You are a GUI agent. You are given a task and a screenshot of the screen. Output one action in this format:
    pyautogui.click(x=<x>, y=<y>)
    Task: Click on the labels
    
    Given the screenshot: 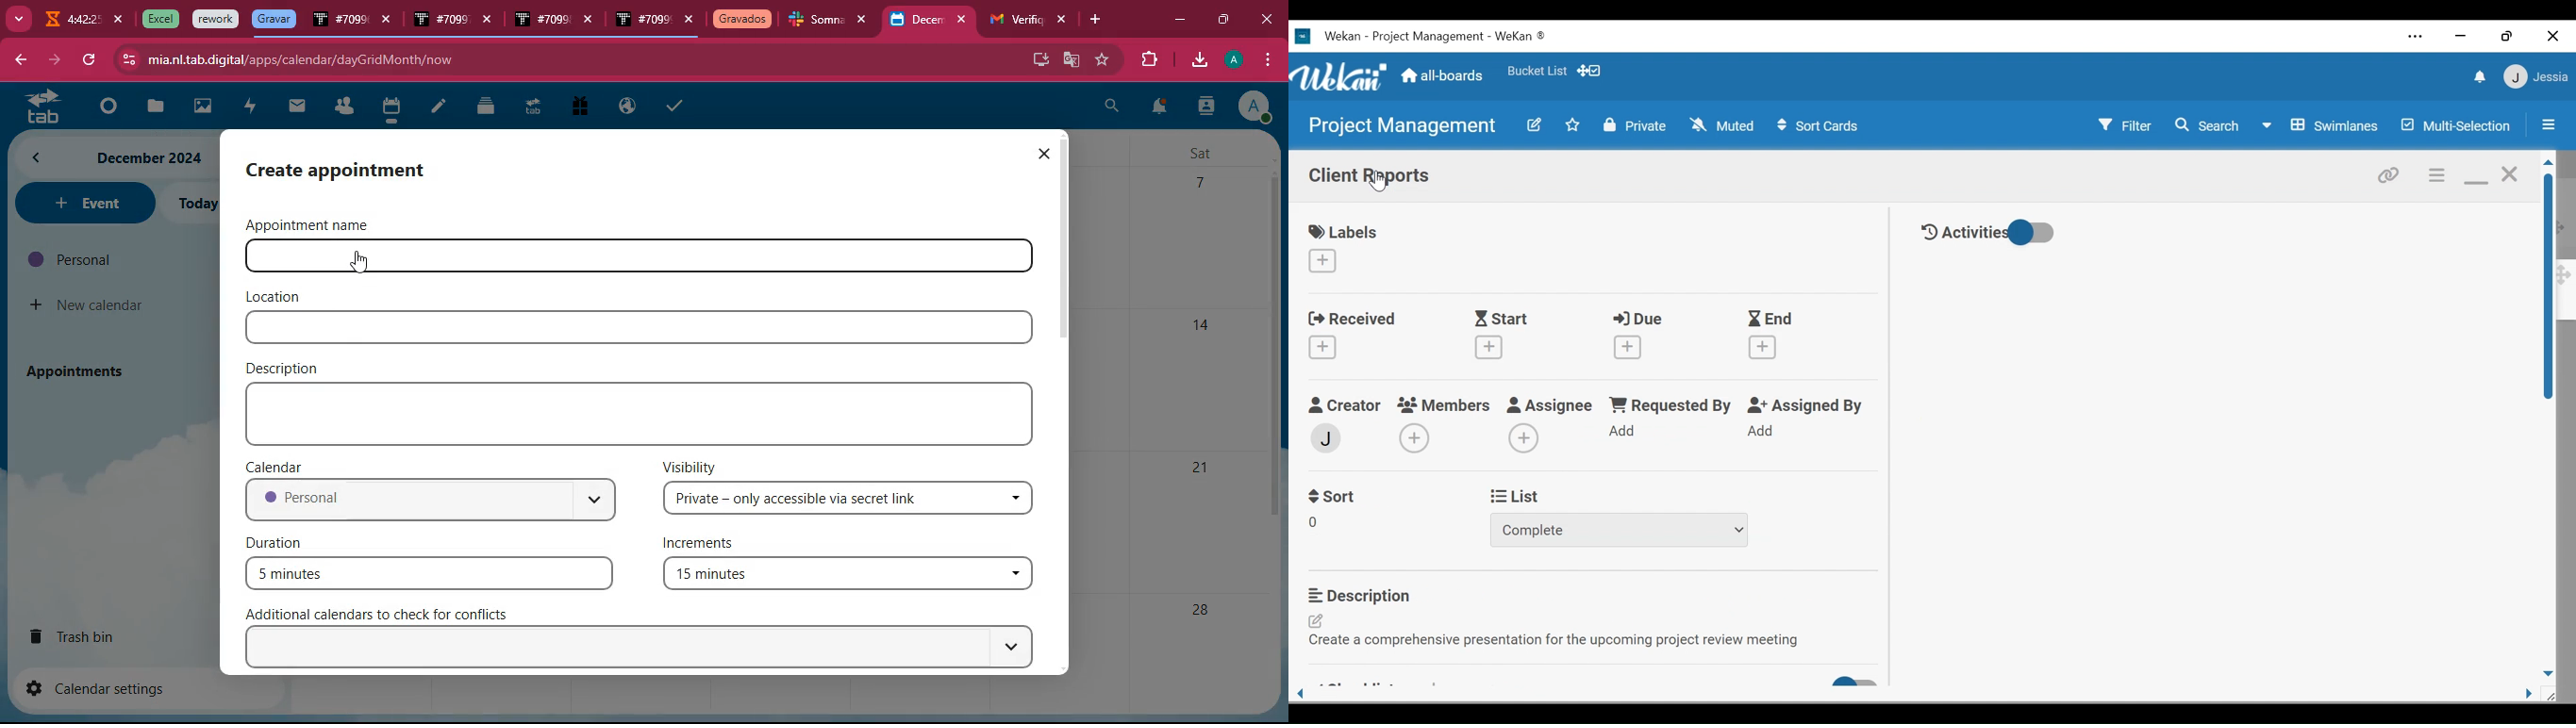 What is the action you would take?
    pyautogui.click(x=1343, y=230)
    